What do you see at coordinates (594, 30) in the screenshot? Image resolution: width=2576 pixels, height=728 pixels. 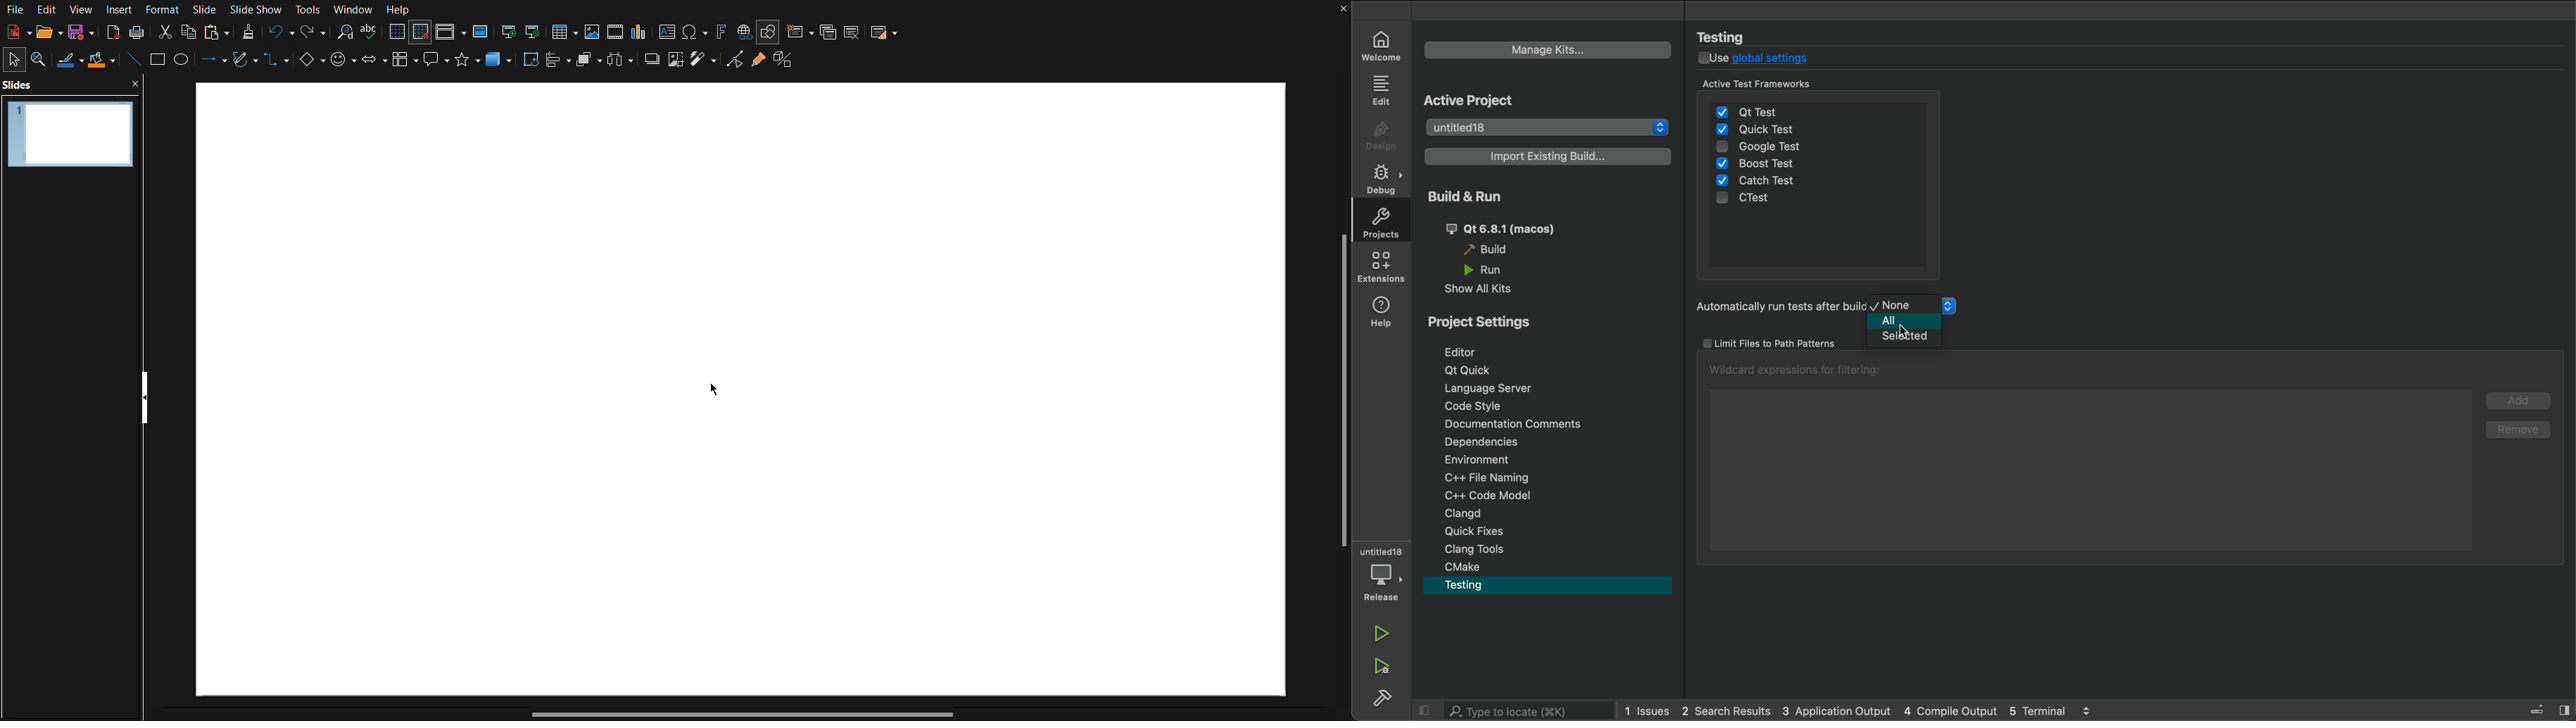 I see `Insert Image` at bounding box center [594, 30].